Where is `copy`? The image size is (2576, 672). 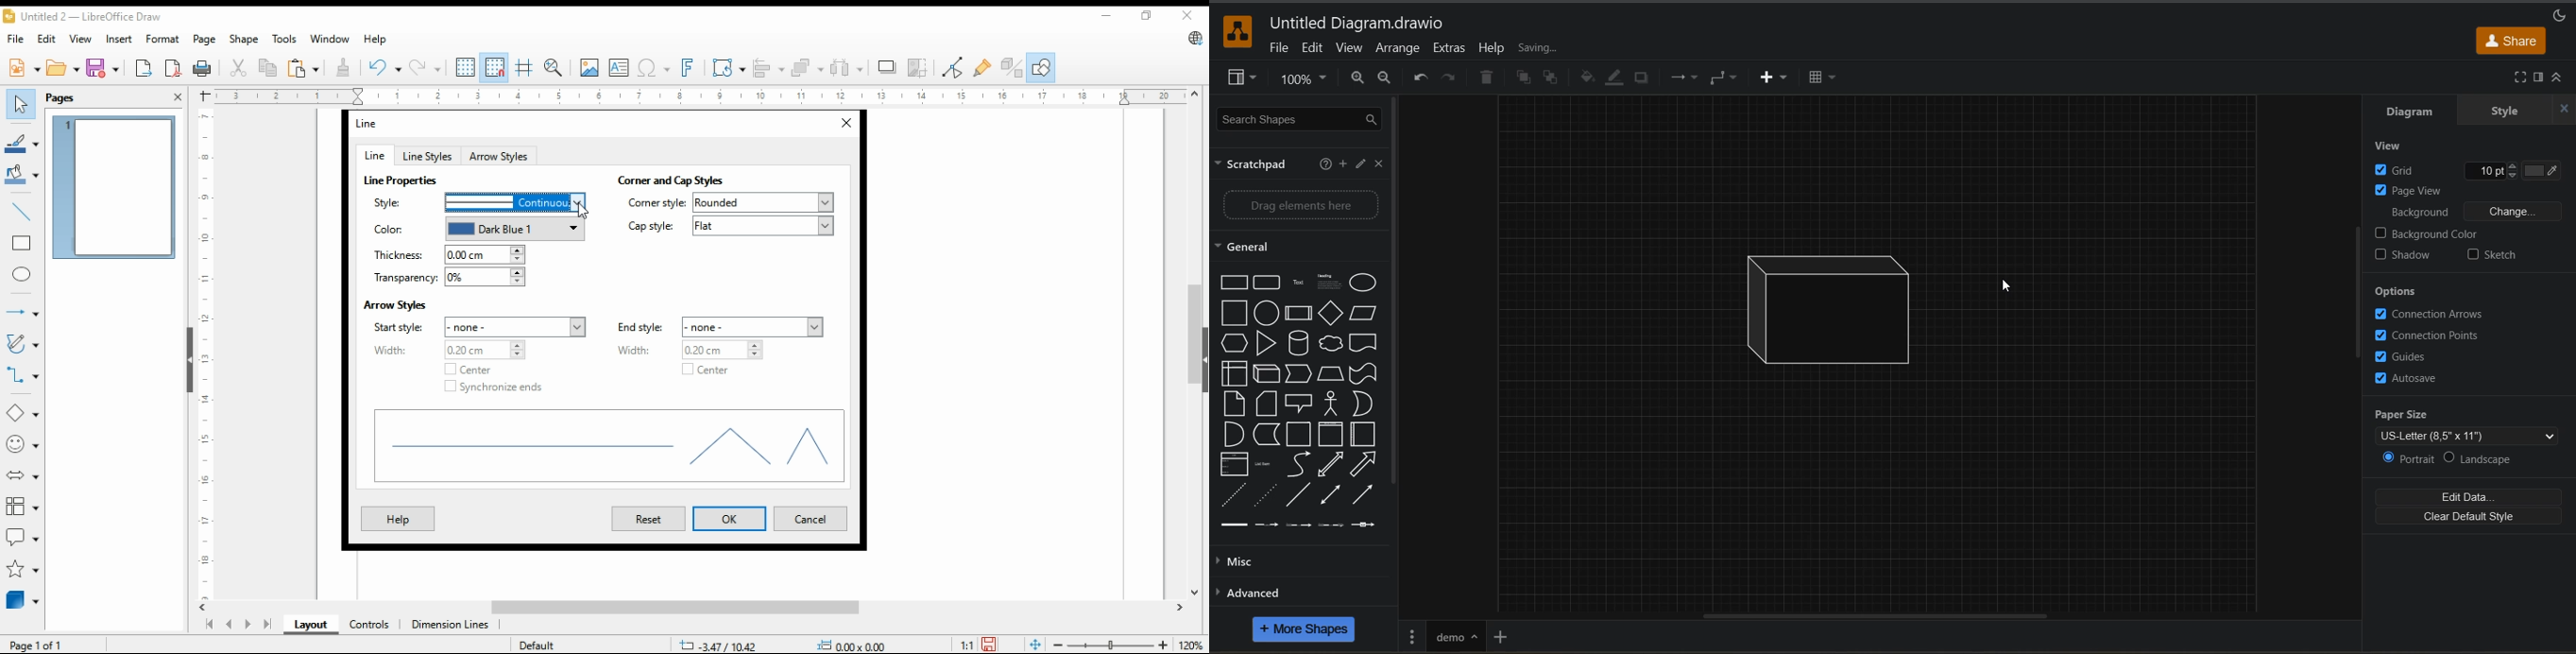
copy is located at coordinates (269, 67).